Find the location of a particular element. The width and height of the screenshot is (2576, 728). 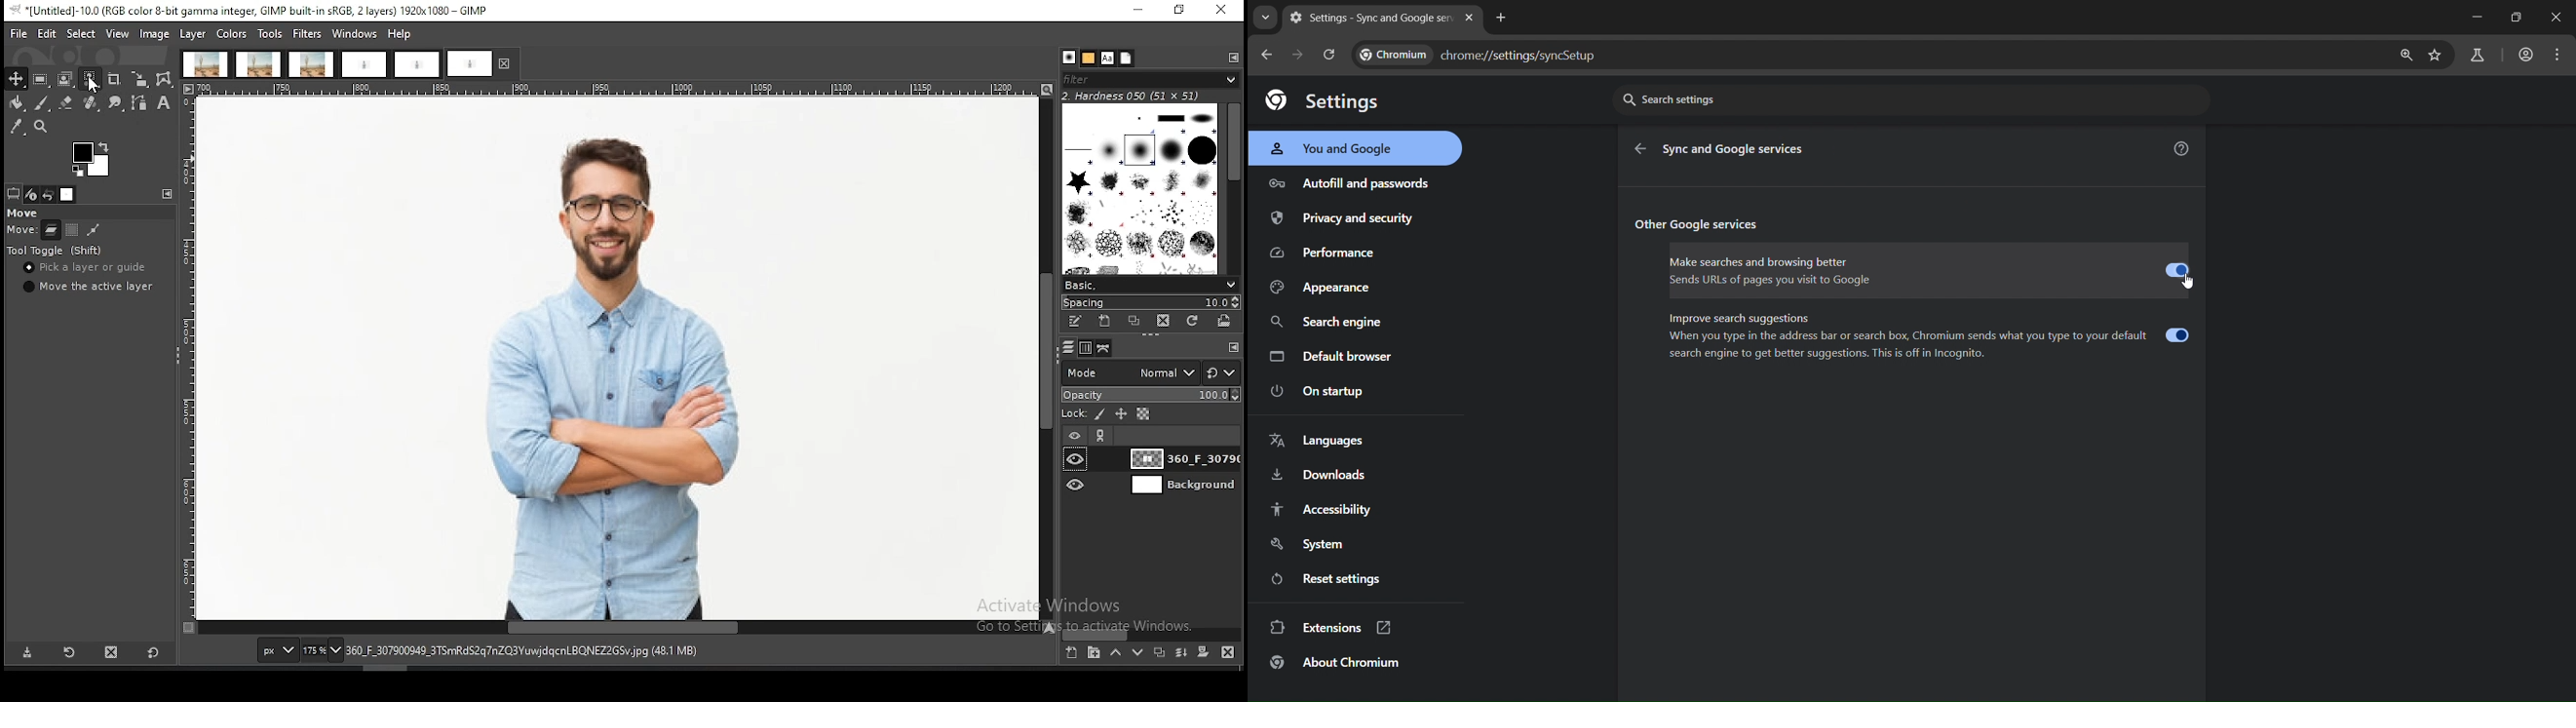

Other Google services is located at coordinates (1708, 224).